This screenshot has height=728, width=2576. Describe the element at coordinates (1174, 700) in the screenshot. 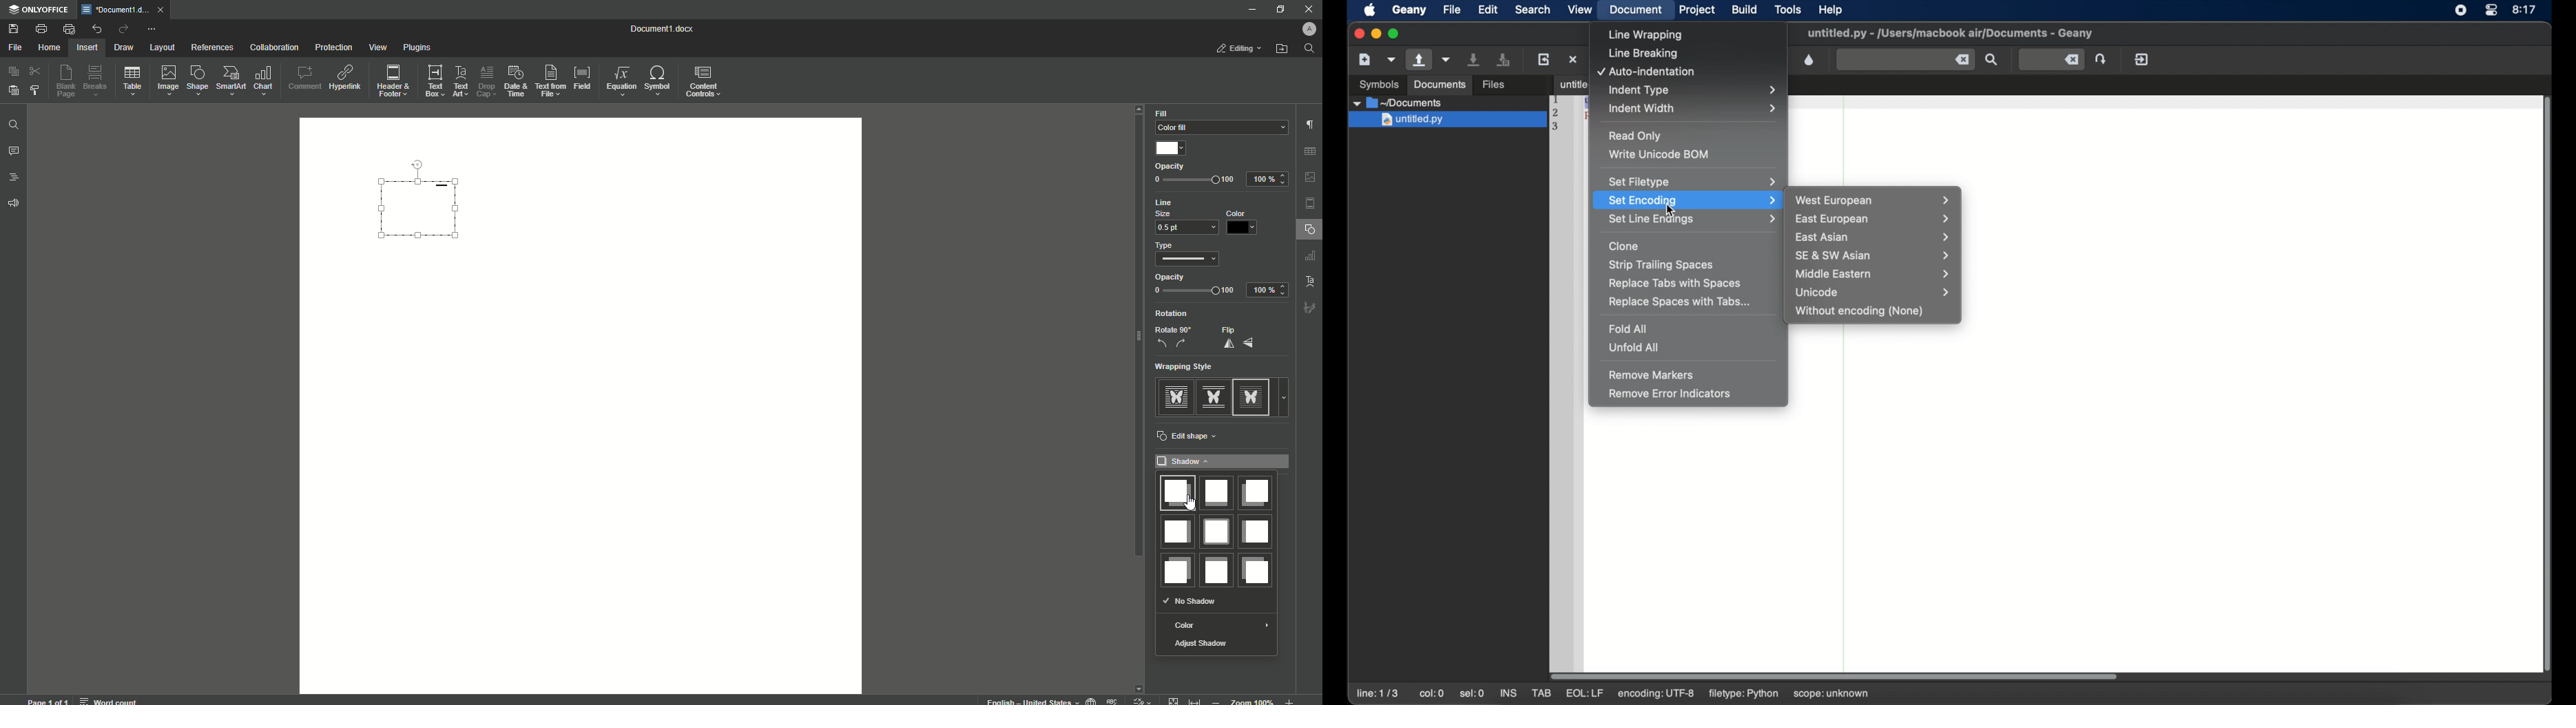

I see `fit to page` at that location.